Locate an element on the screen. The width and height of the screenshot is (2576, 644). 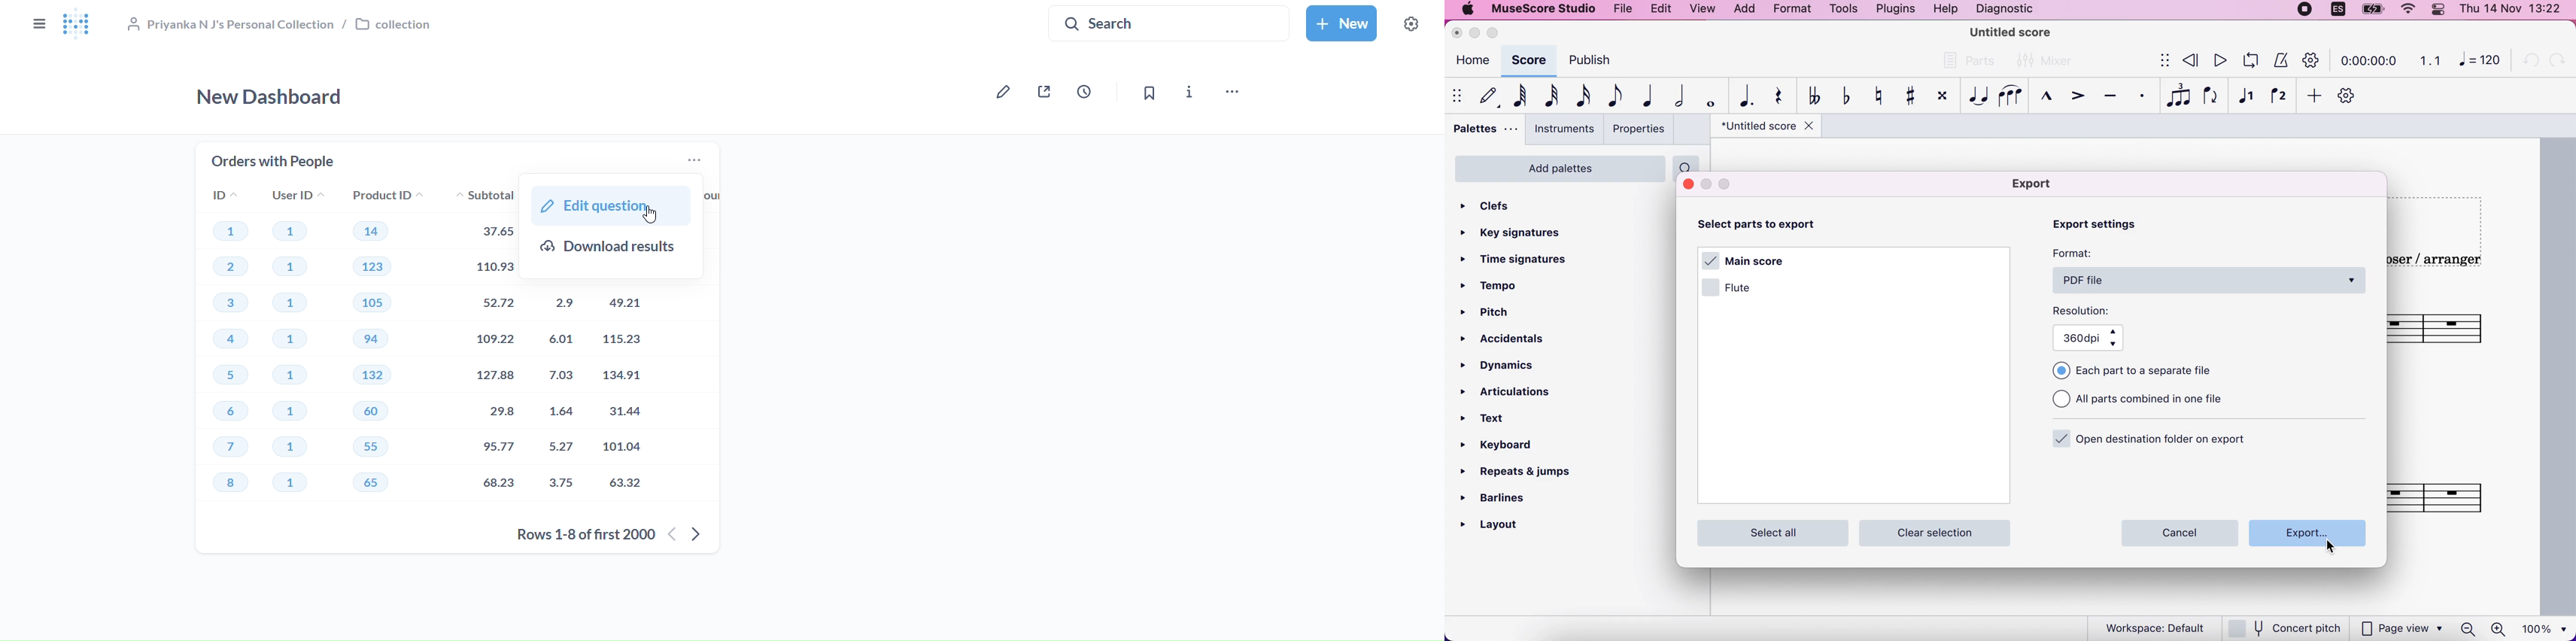
view is located at coordinates (1700, 11).